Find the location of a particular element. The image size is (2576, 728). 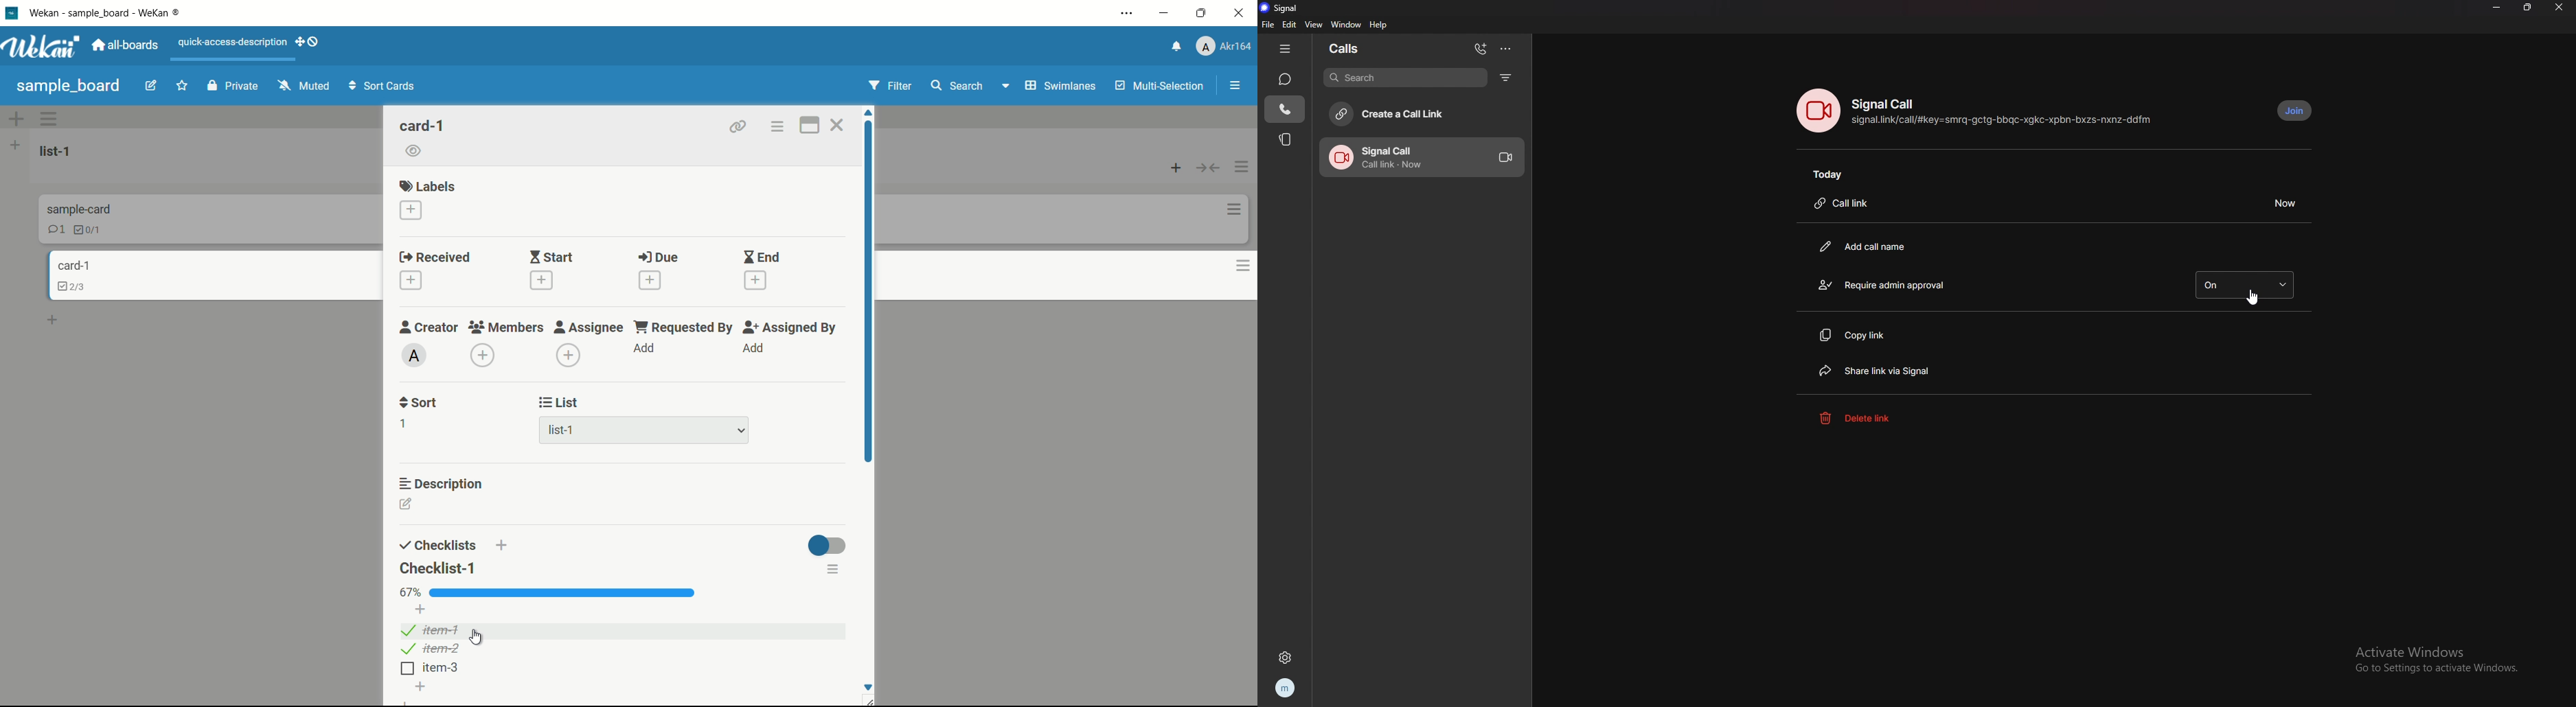

close is located at coordinates (2561, 8).